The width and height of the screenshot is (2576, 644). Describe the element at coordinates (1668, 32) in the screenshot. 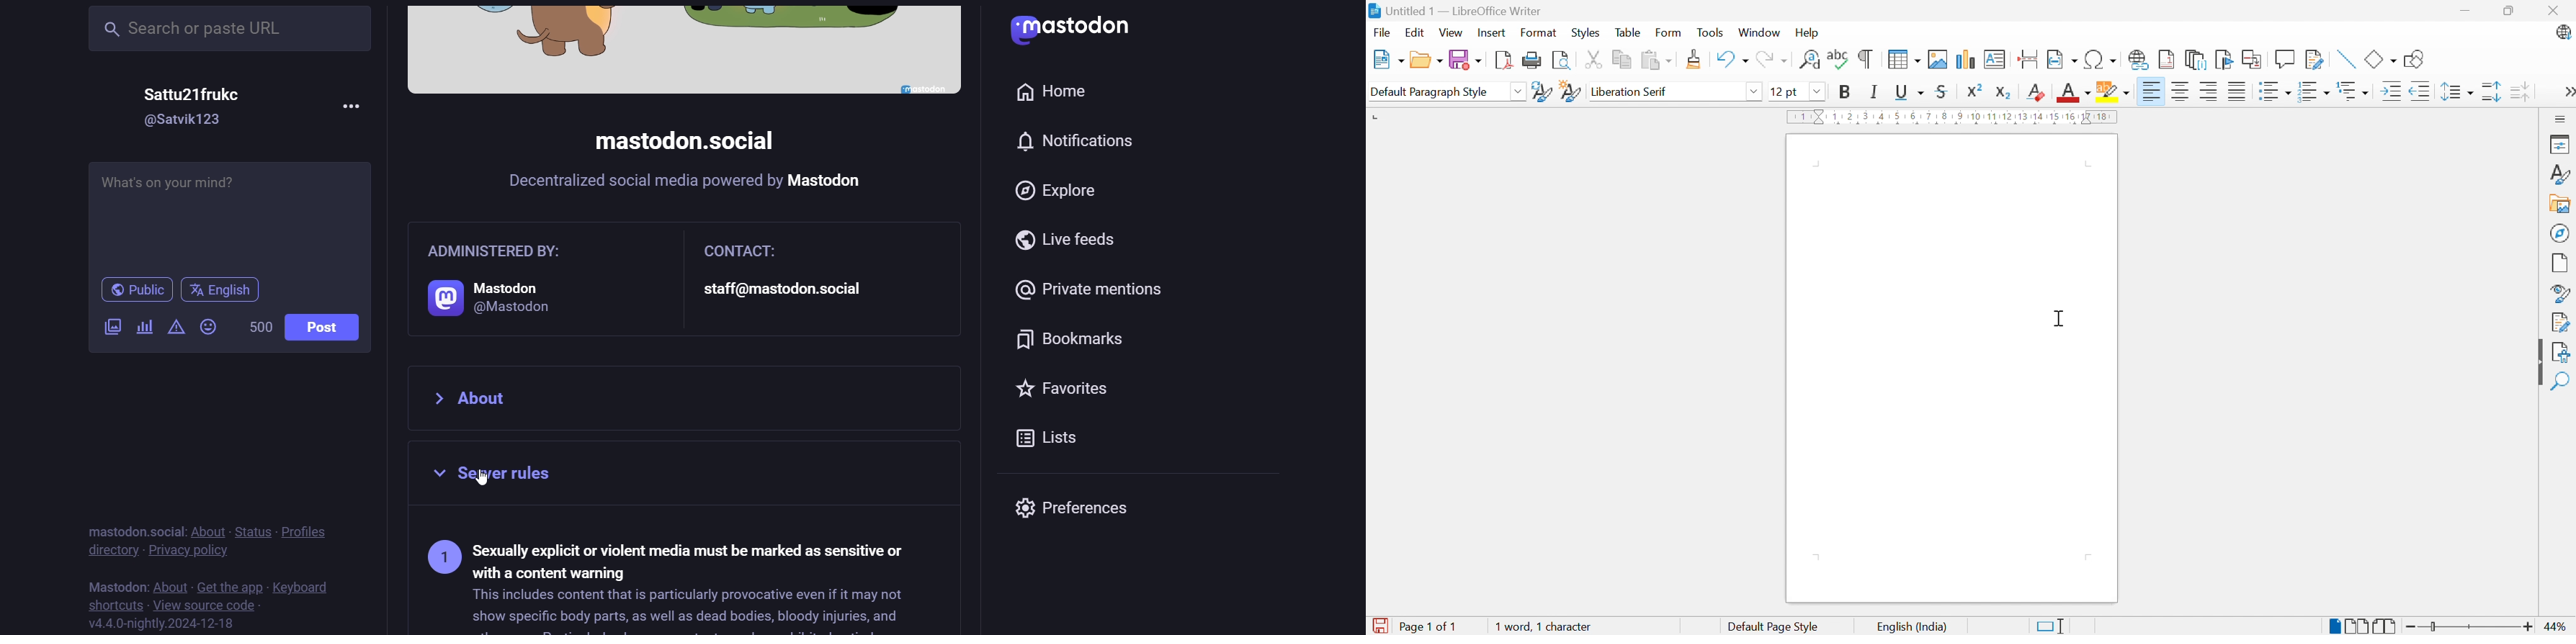

I see `Form` at that location.